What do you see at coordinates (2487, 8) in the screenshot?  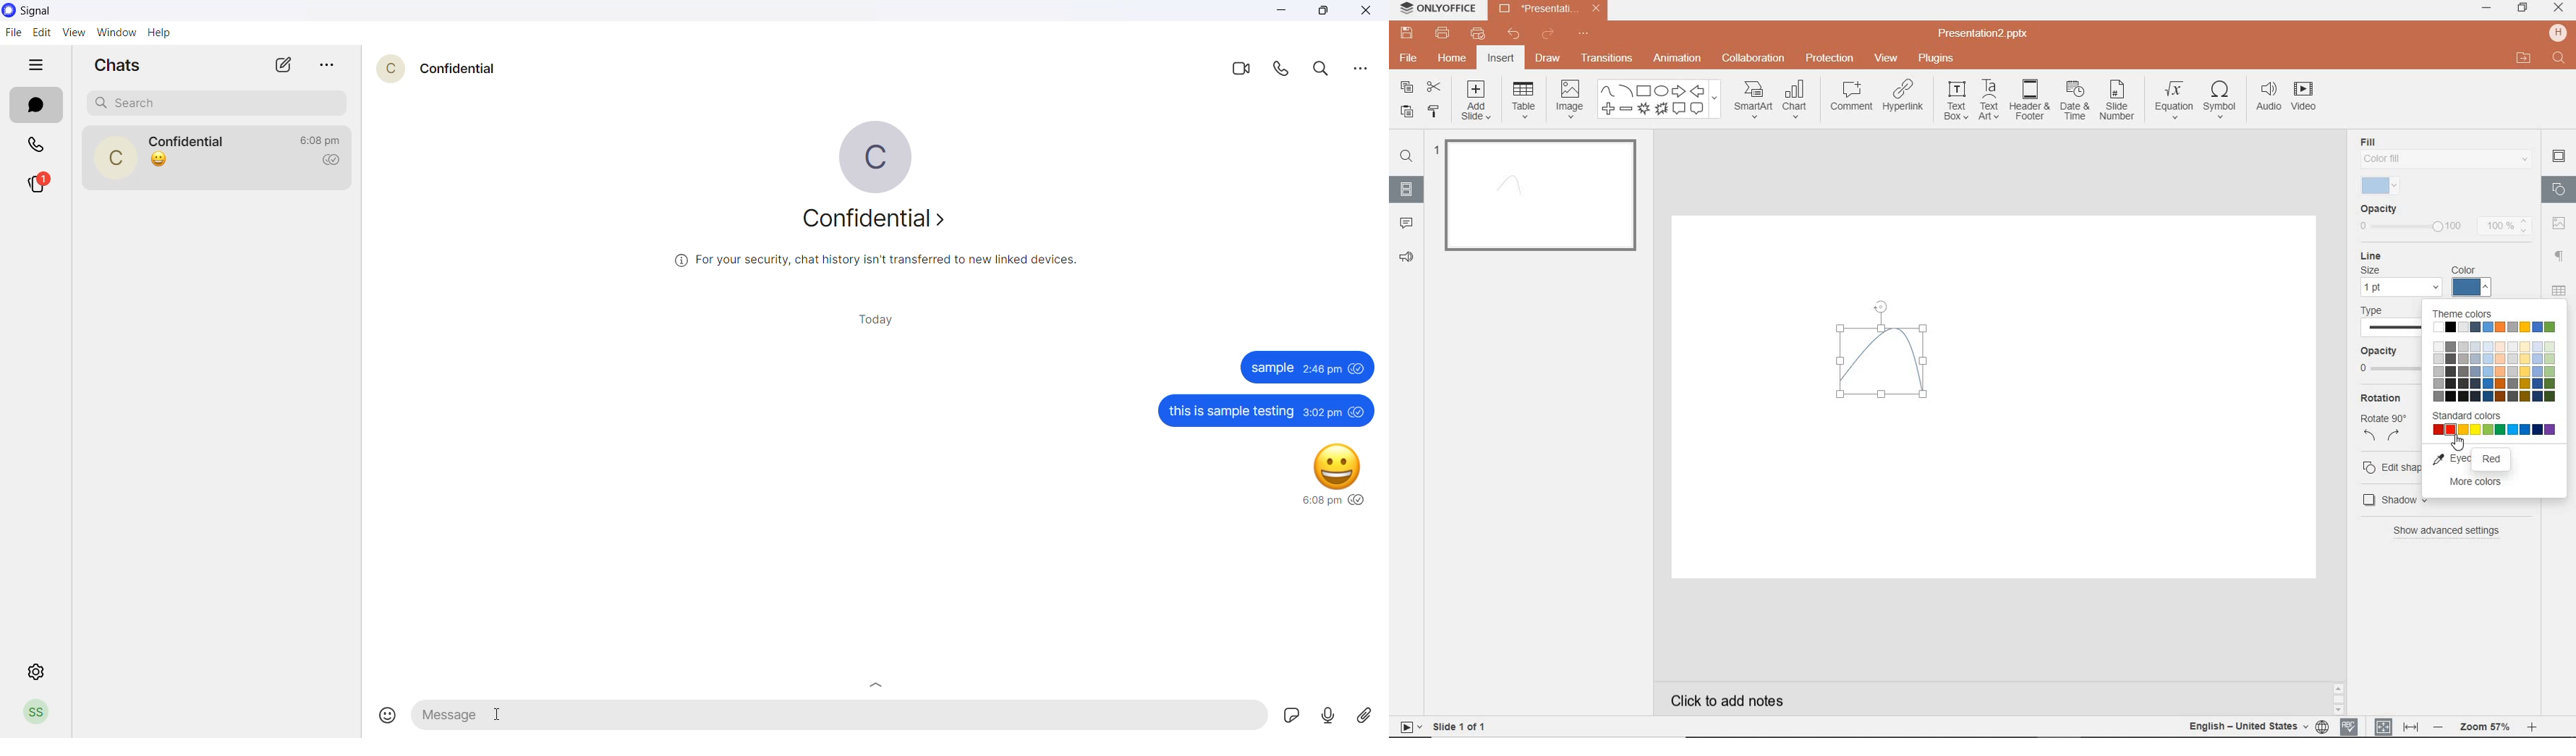 I see `MINIMIZE` at bounding box center [2487, 8].